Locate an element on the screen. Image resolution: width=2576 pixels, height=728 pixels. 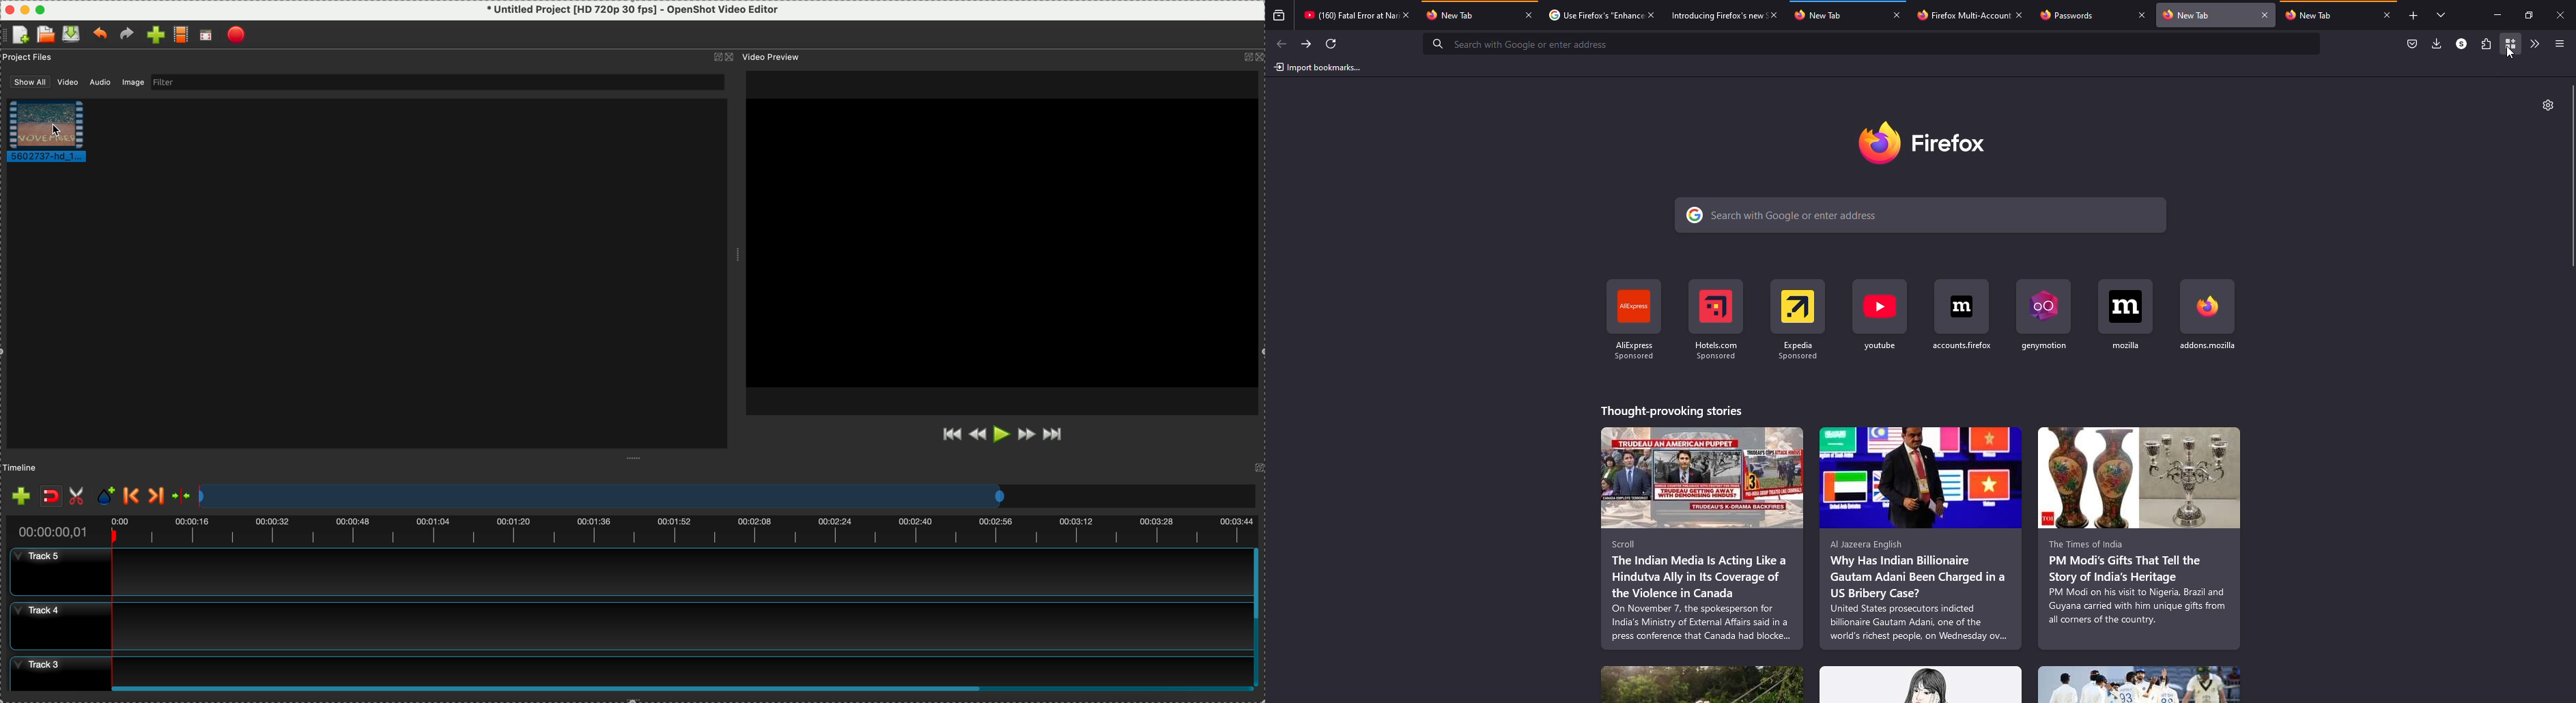
close is located at coordinates (2562, 14).